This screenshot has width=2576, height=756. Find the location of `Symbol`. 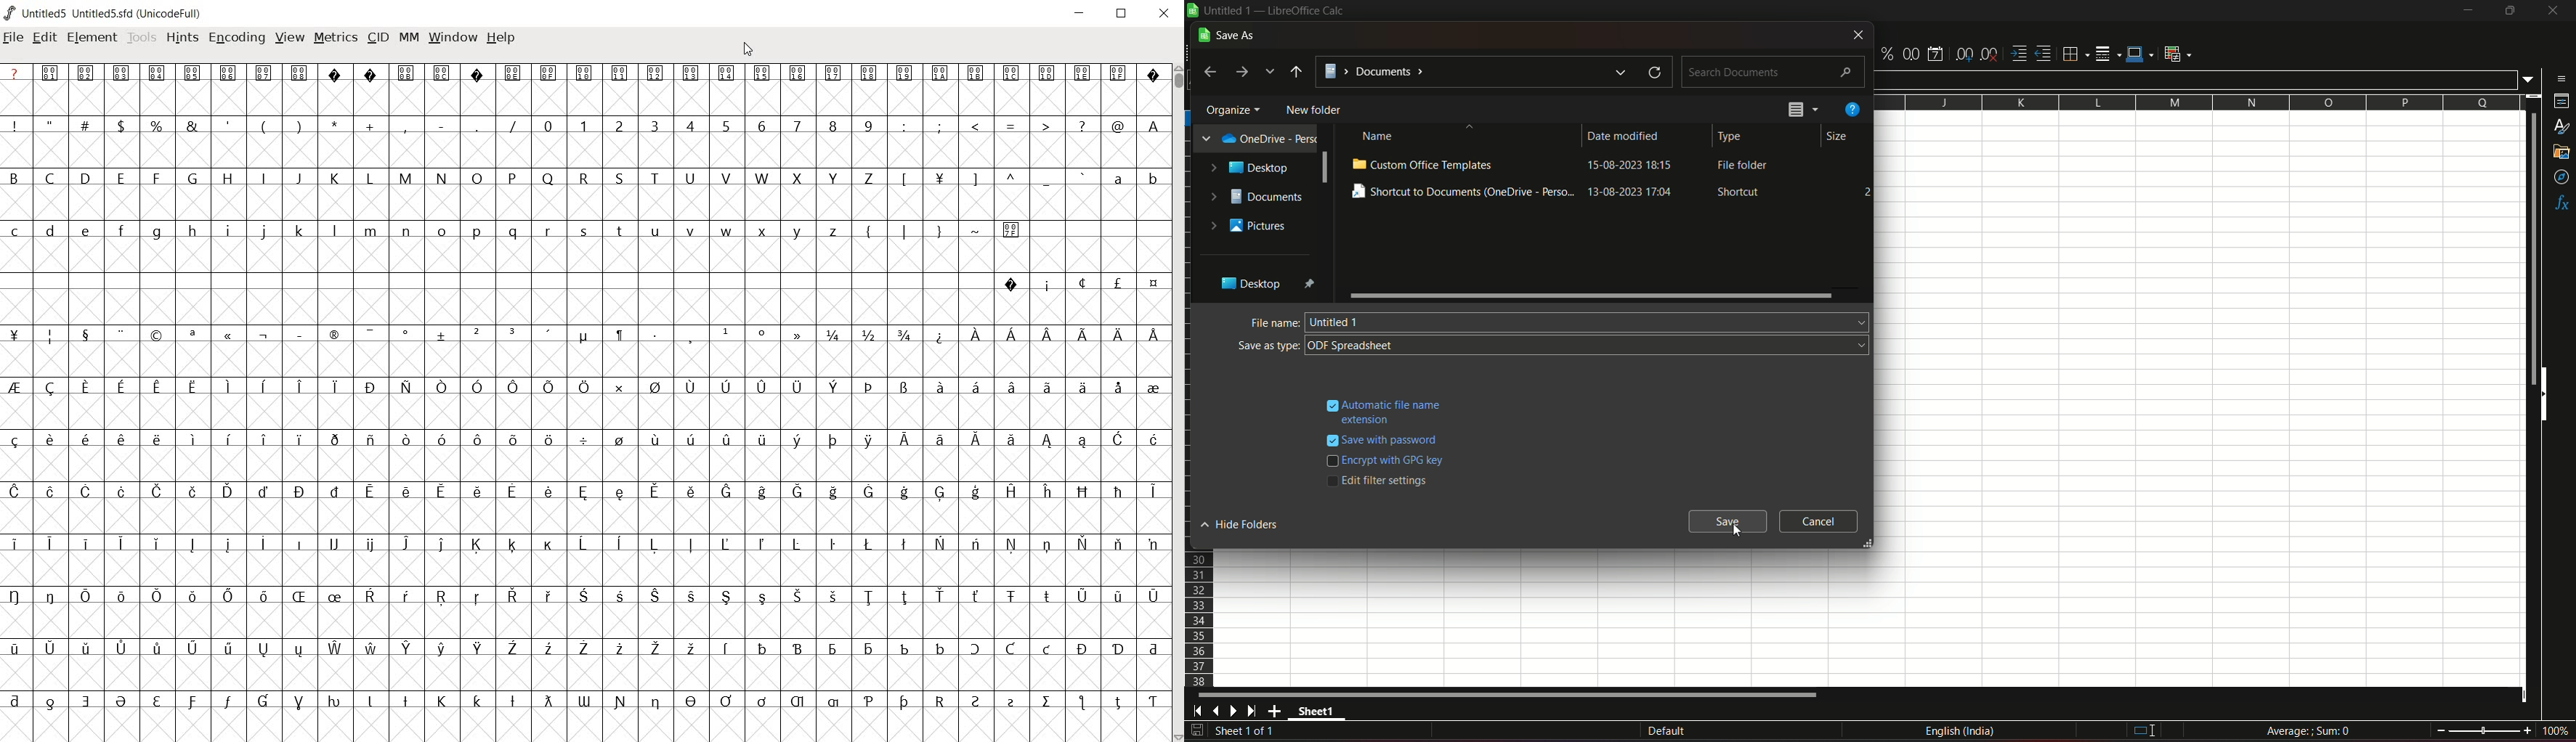

Symbol is located at coordinates (760, 494).